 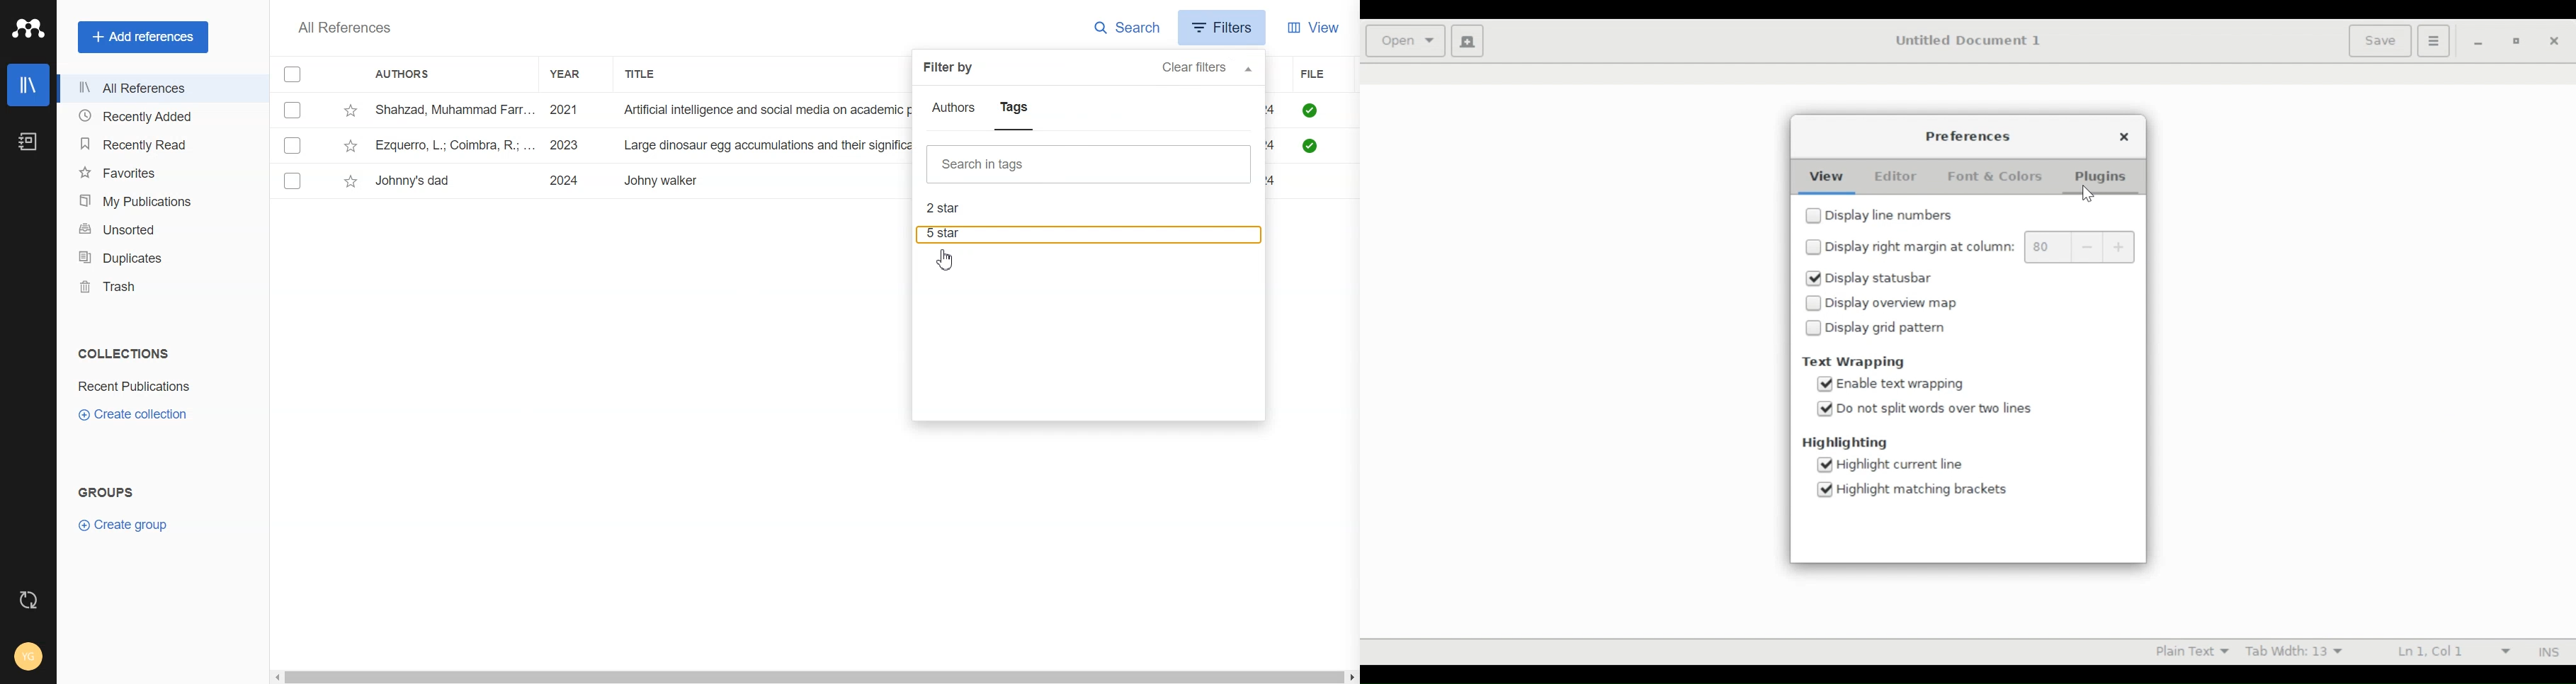 What do you see at coordinates (642, 145) in the screenshot?
I see `Ezquerro, L.; Coimbra, R.; ... 2023 Large dinosaur egg accumulations and their significance for understanding ne... Geoscience Frontiers ~~ 12/18/2024` at bounding box center [642, 145].